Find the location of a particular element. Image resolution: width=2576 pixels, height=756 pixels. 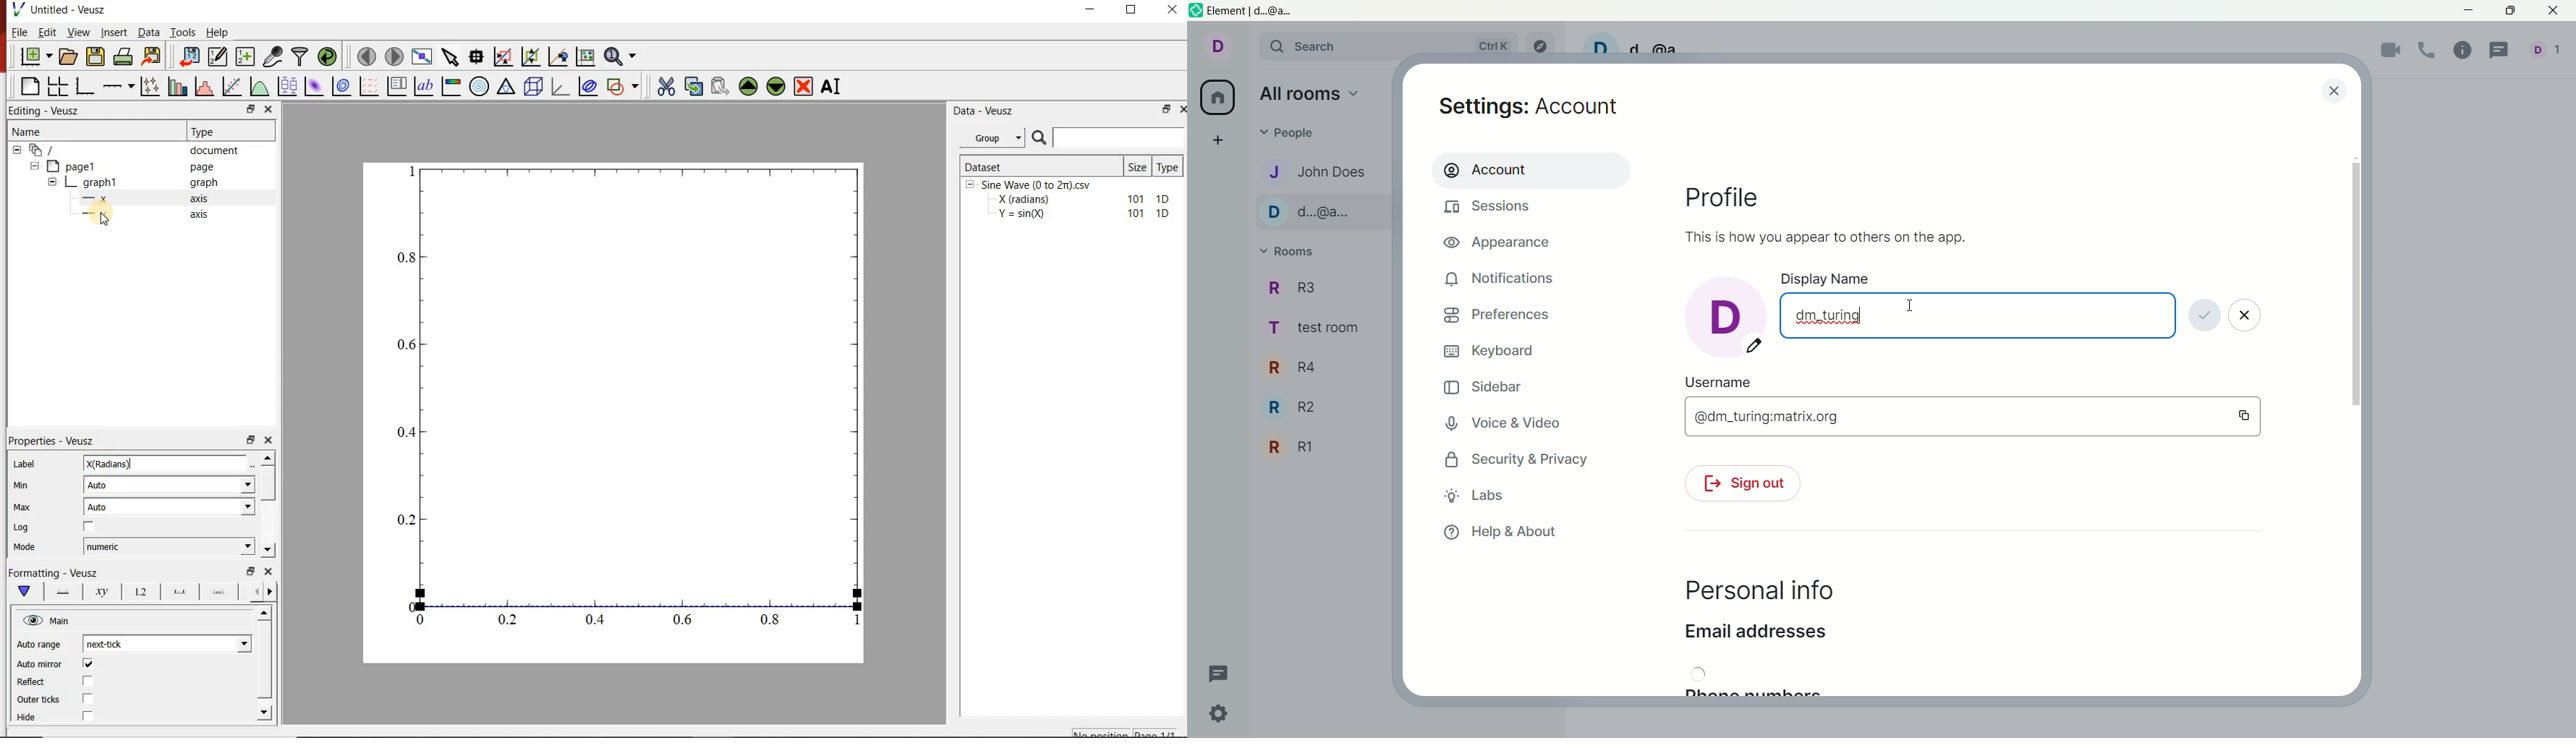

close is located at coordinates (2332, 90).